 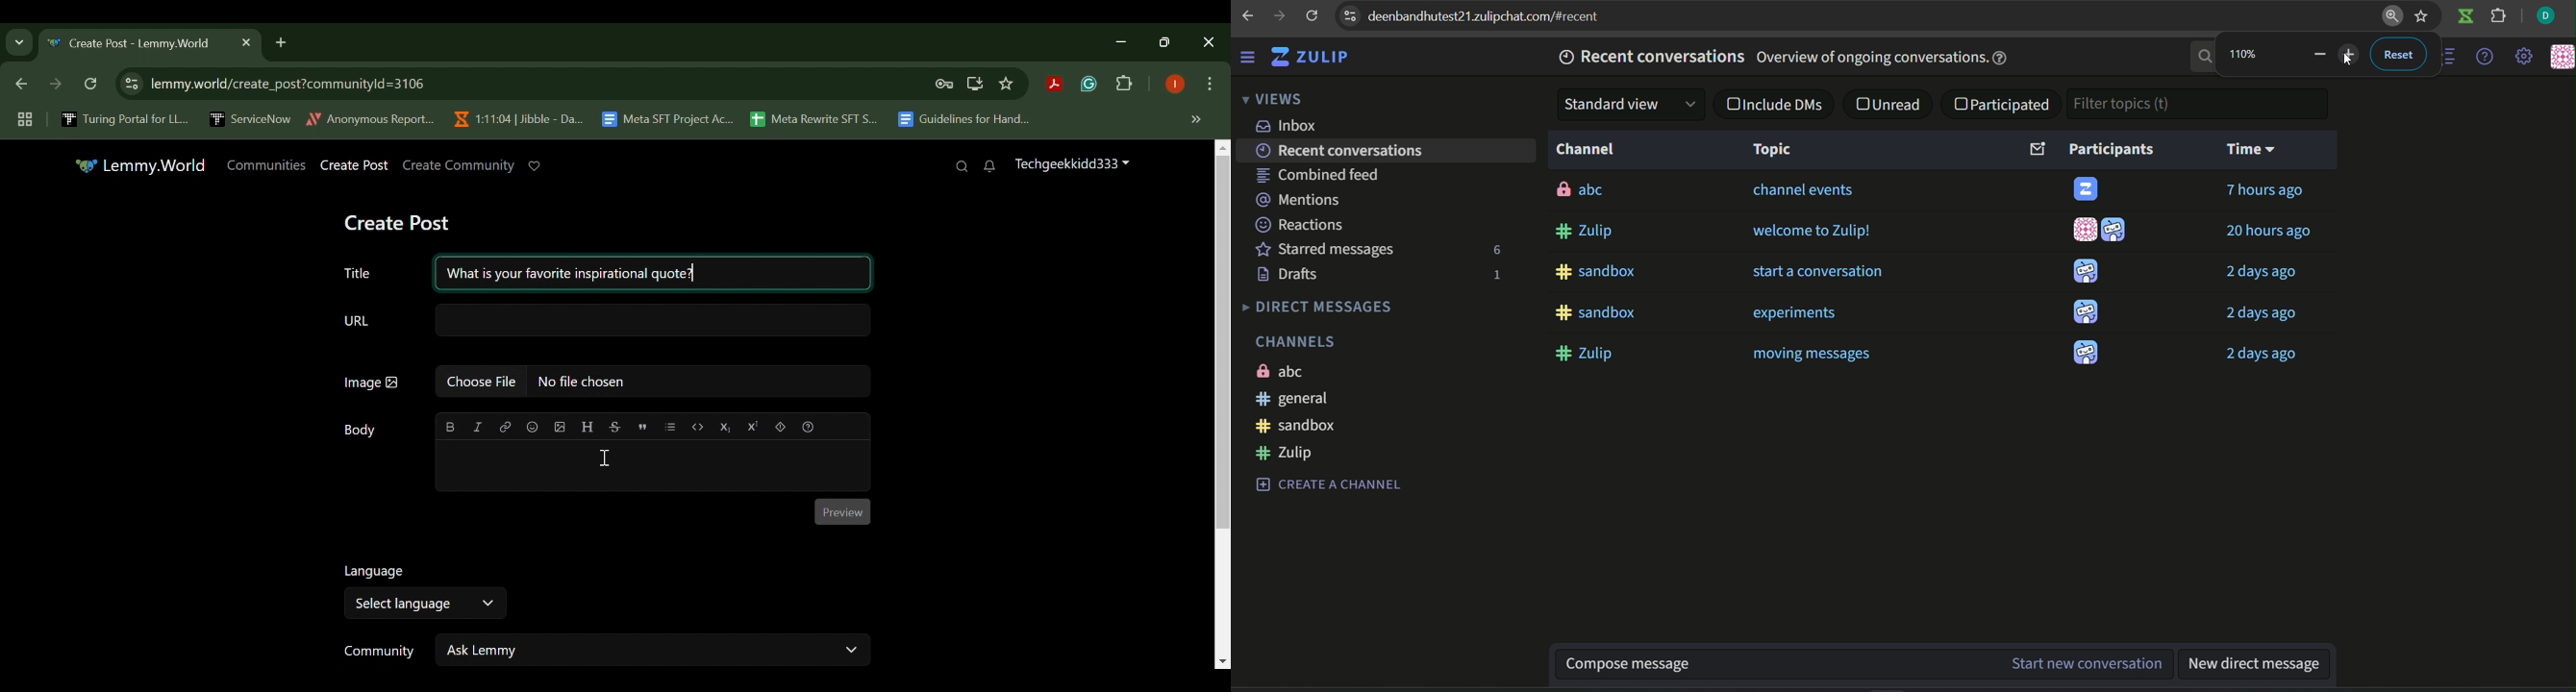 I want to click on Install Desktop Application, so click(x=974, y=84).